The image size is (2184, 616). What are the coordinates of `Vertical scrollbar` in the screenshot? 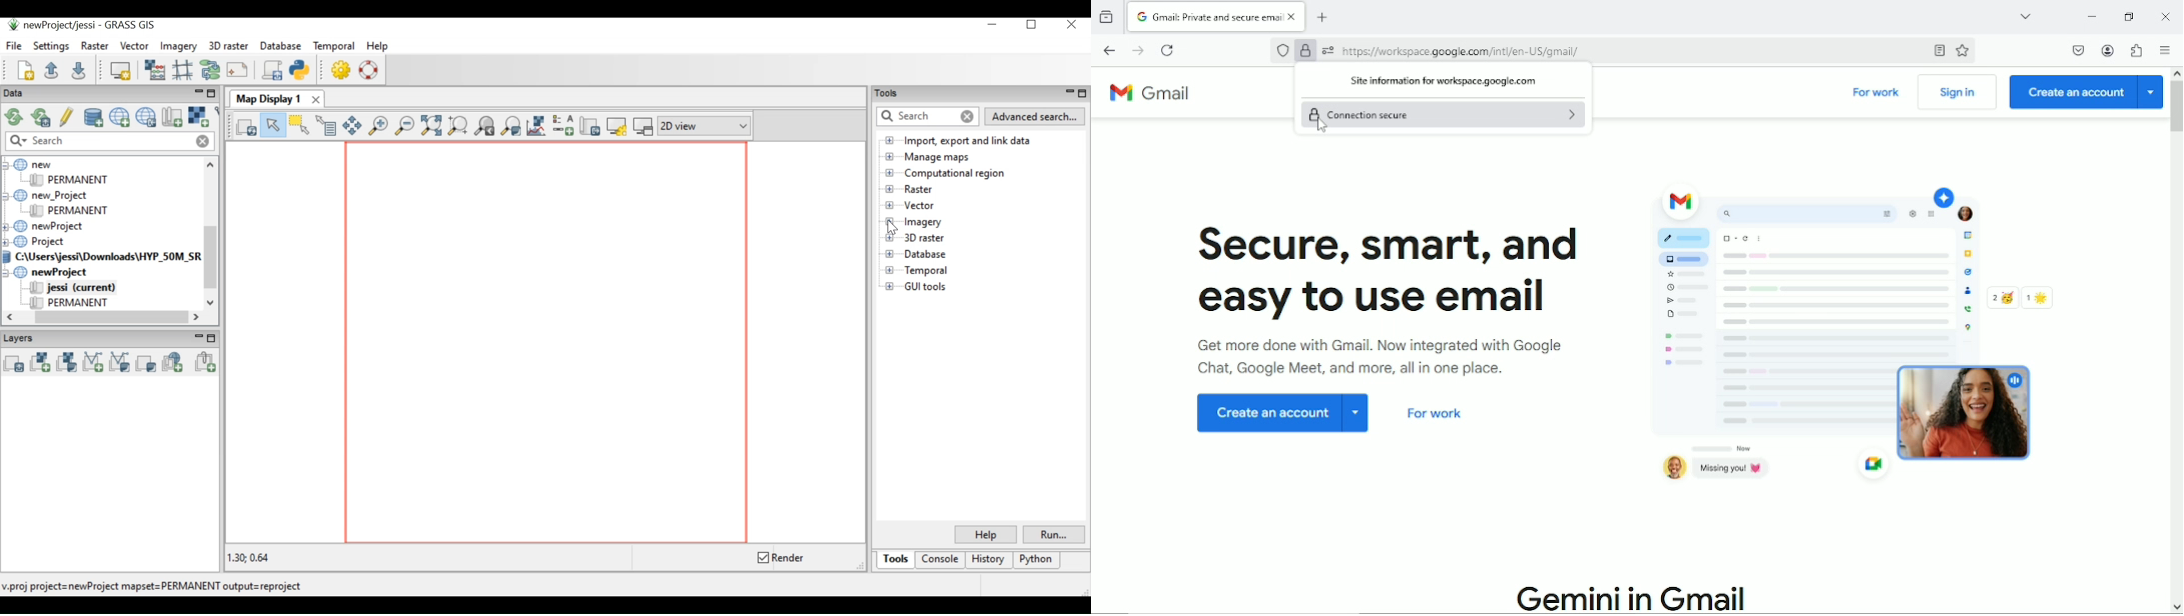 It's located at (2176, 109).